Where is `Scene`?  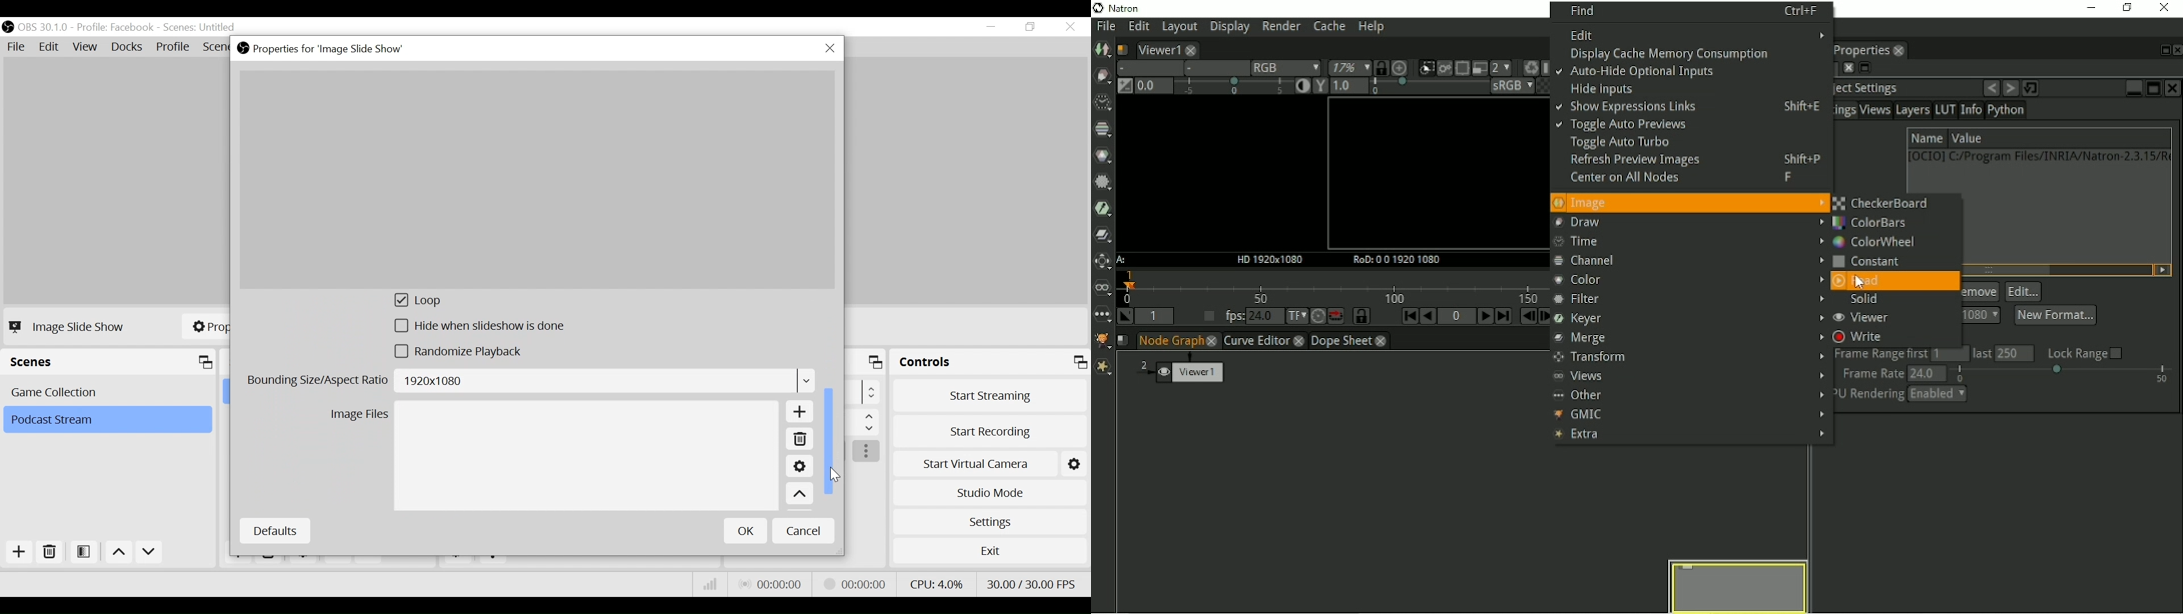
Scene is located at coordinates (201, 28).